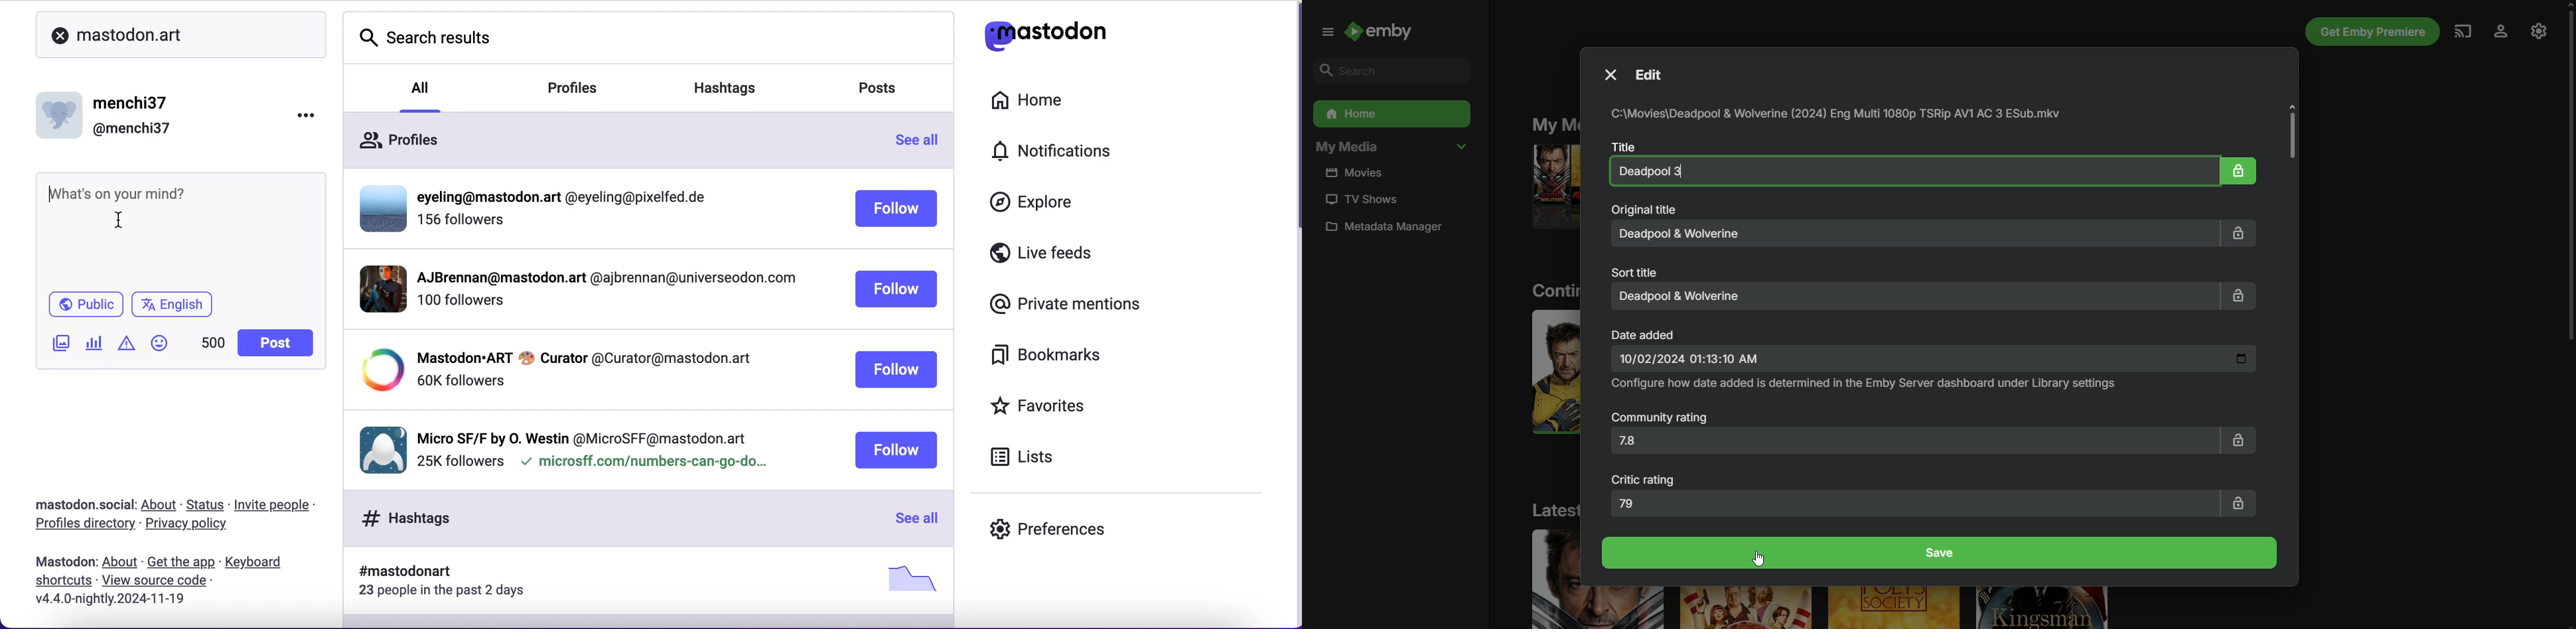 This screenshot has width=2576, height=644. What do you see at coordinates (80, 502) in the screenshot?
I see `mastodon.social` at bounding box center [80, 502].